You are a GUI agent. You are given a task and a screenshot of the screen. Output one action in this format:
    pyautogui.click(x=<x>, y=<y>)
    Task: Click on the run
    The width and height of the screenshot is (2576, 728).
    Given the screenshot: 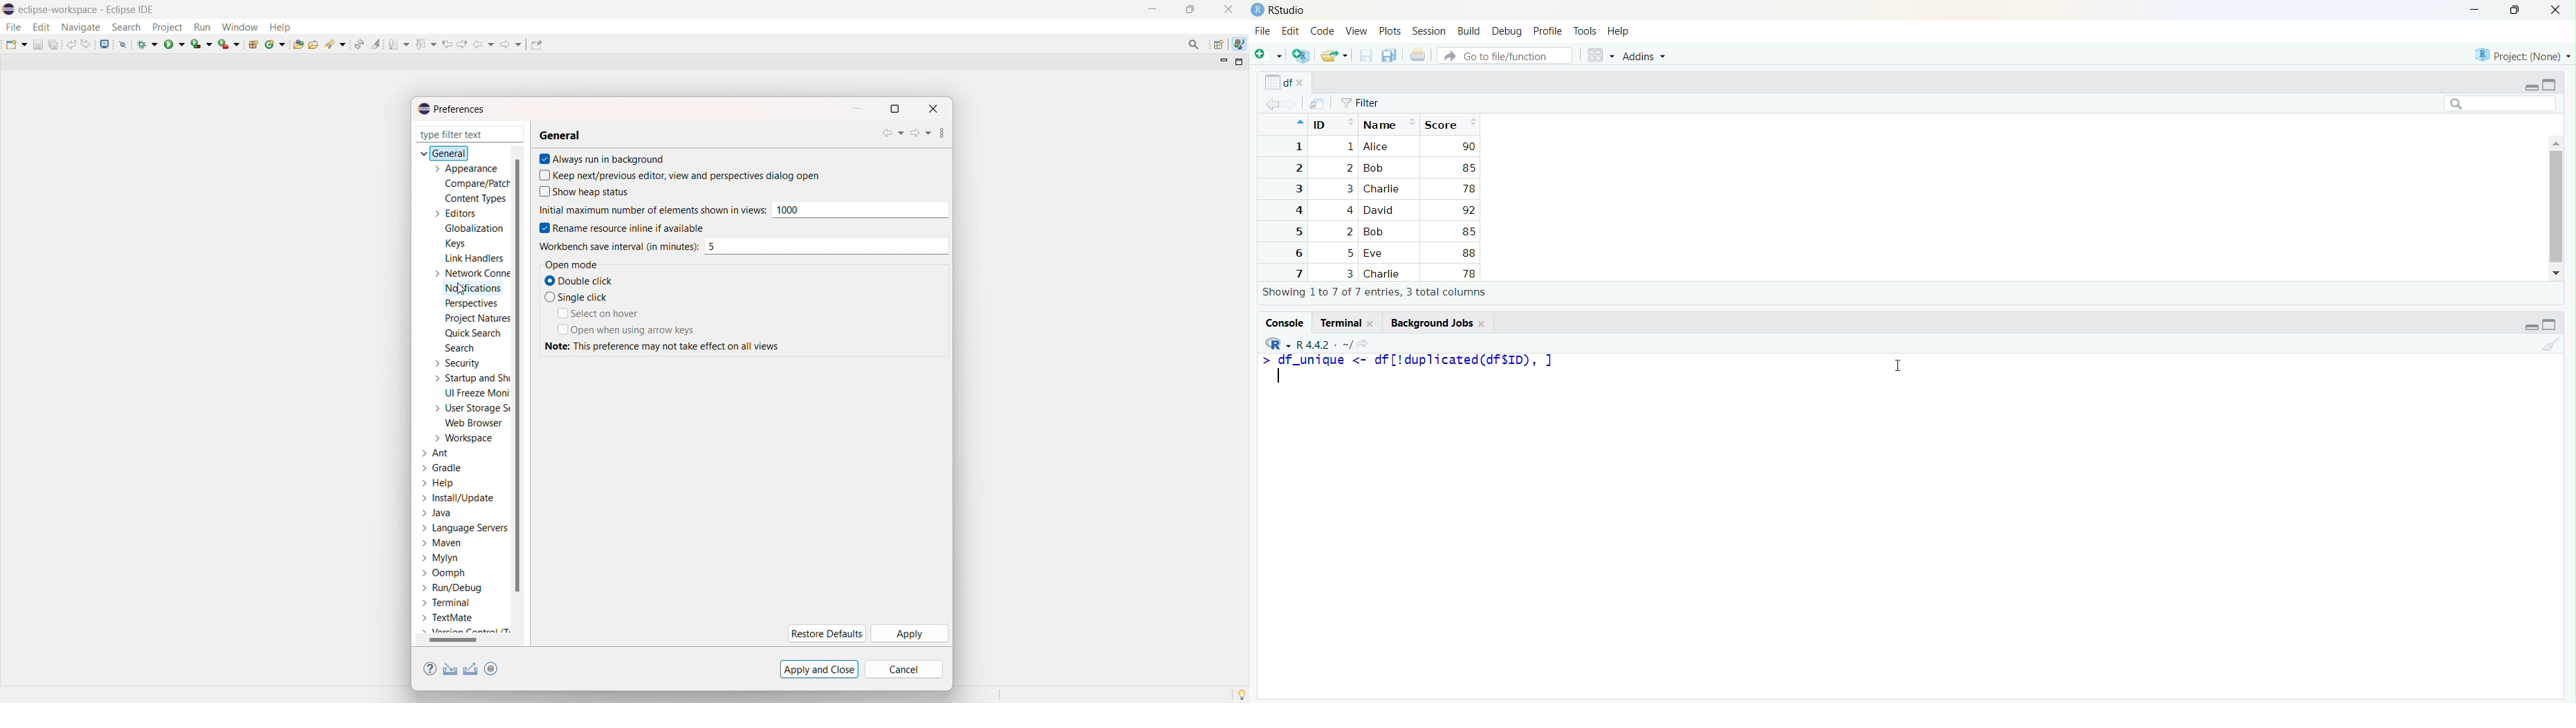 What is the action you would take?
    pyautogui.click(x=202, y=27)
    